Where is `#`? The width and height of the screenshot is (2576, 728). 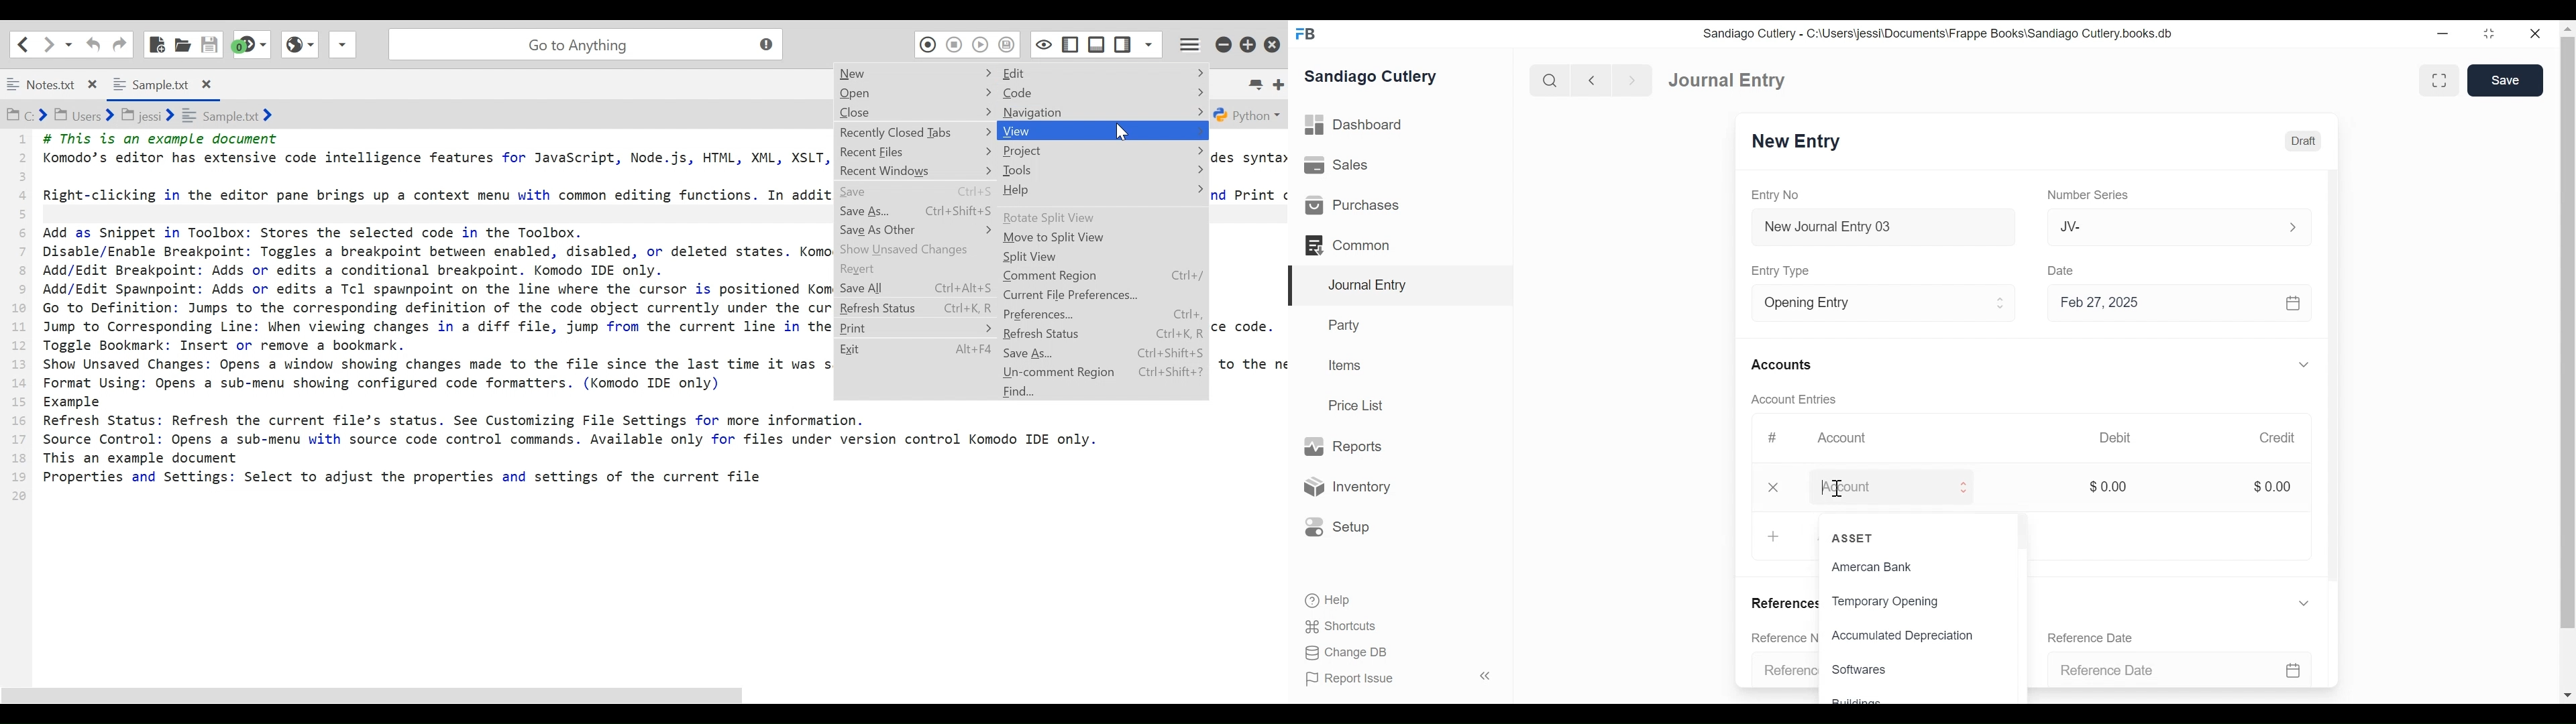 # is located at coordinates (1775, 437).